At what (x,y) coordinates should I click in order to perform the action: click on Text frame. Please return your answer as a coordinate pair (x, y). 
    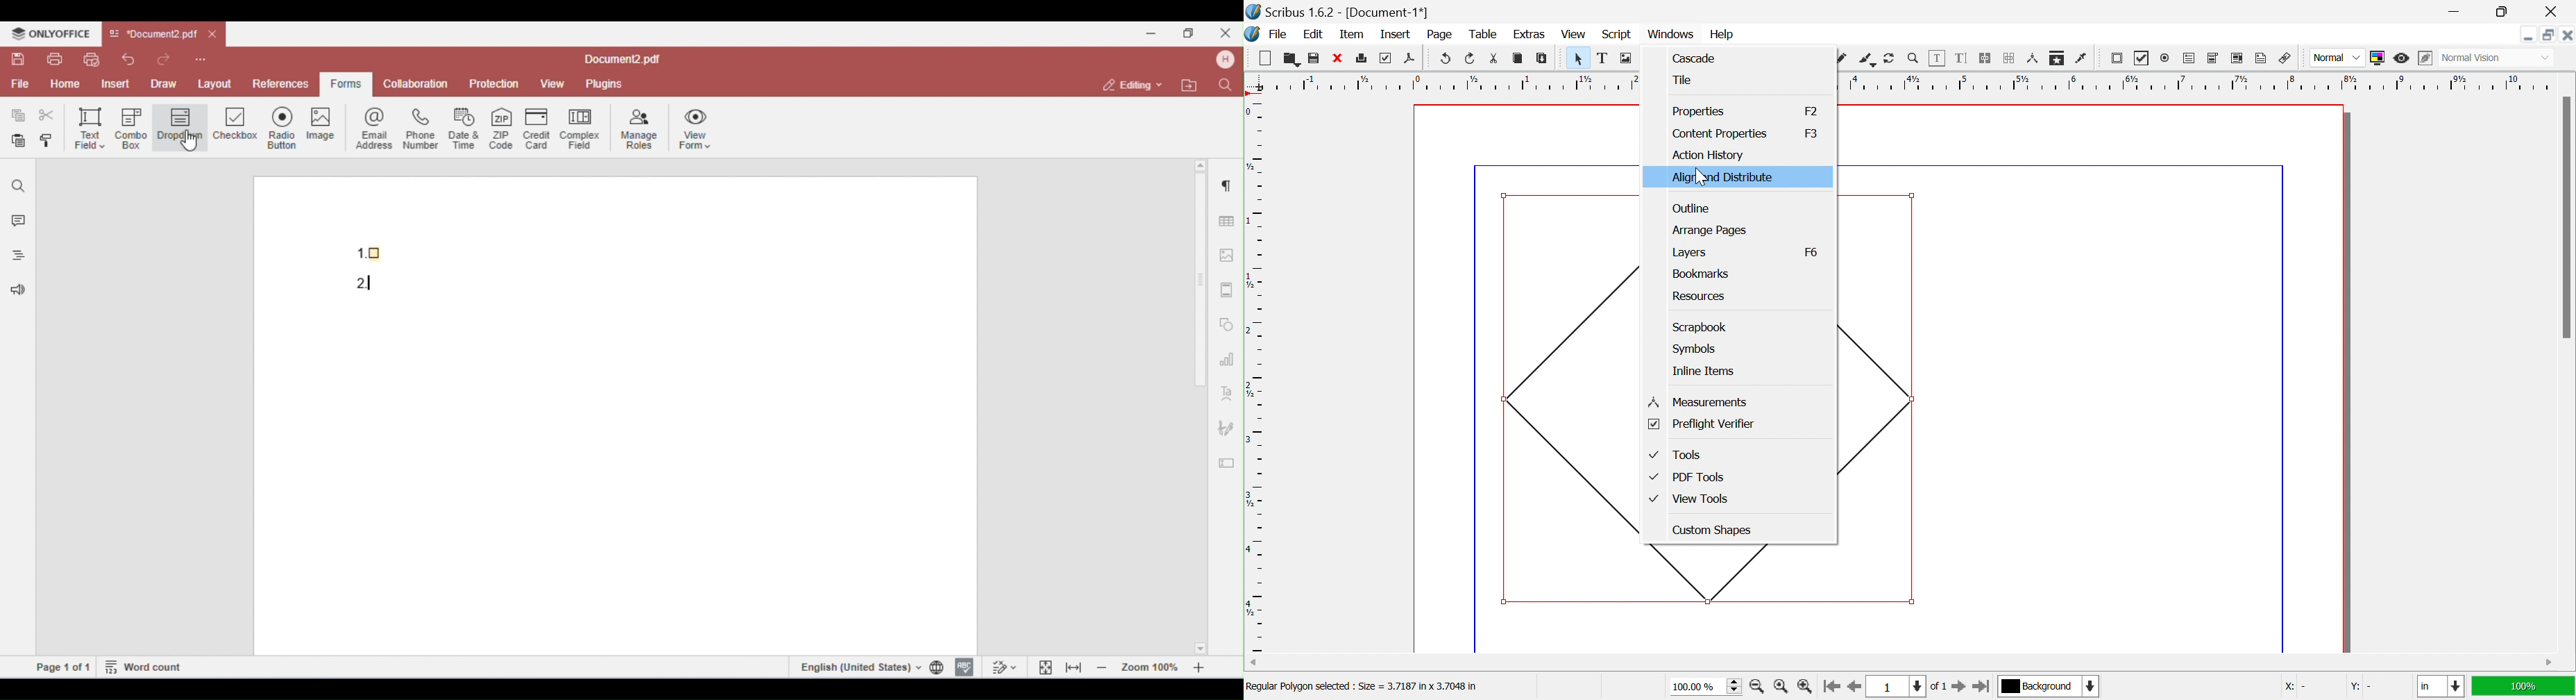
    Looking at the image, I should click on (1604, 58).